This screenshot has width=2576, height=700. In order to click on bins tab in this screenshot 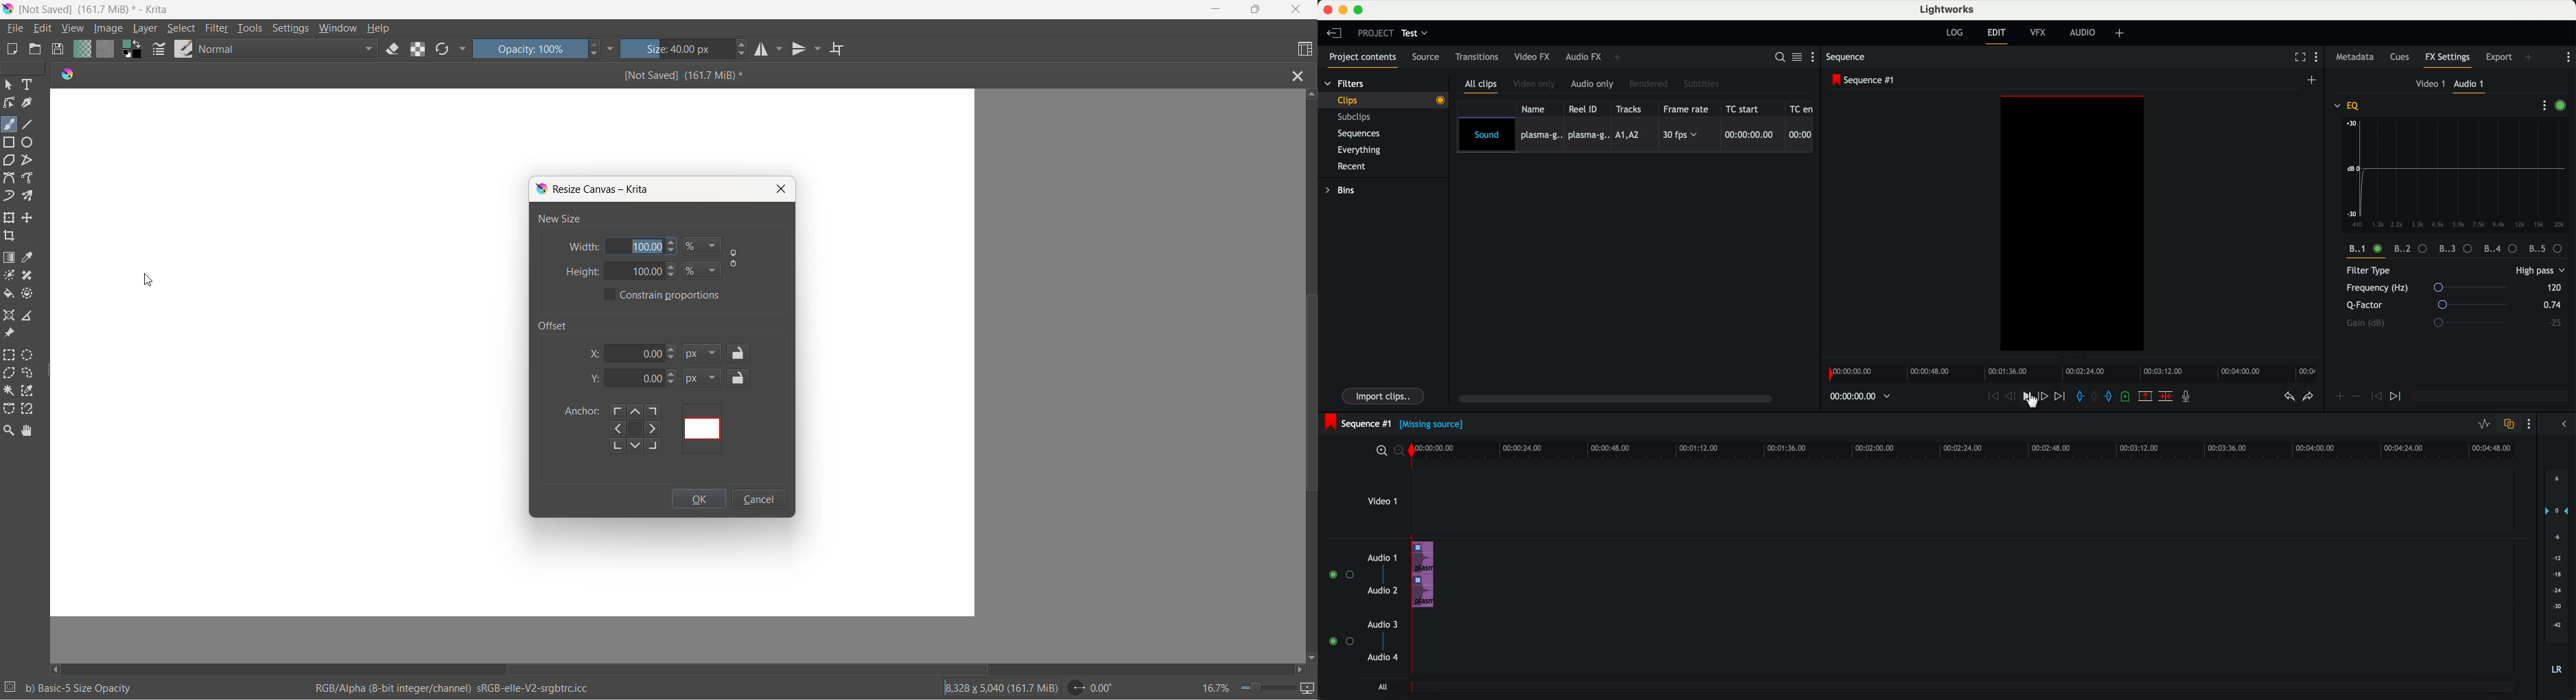, I will do `click(1343, 191)`.